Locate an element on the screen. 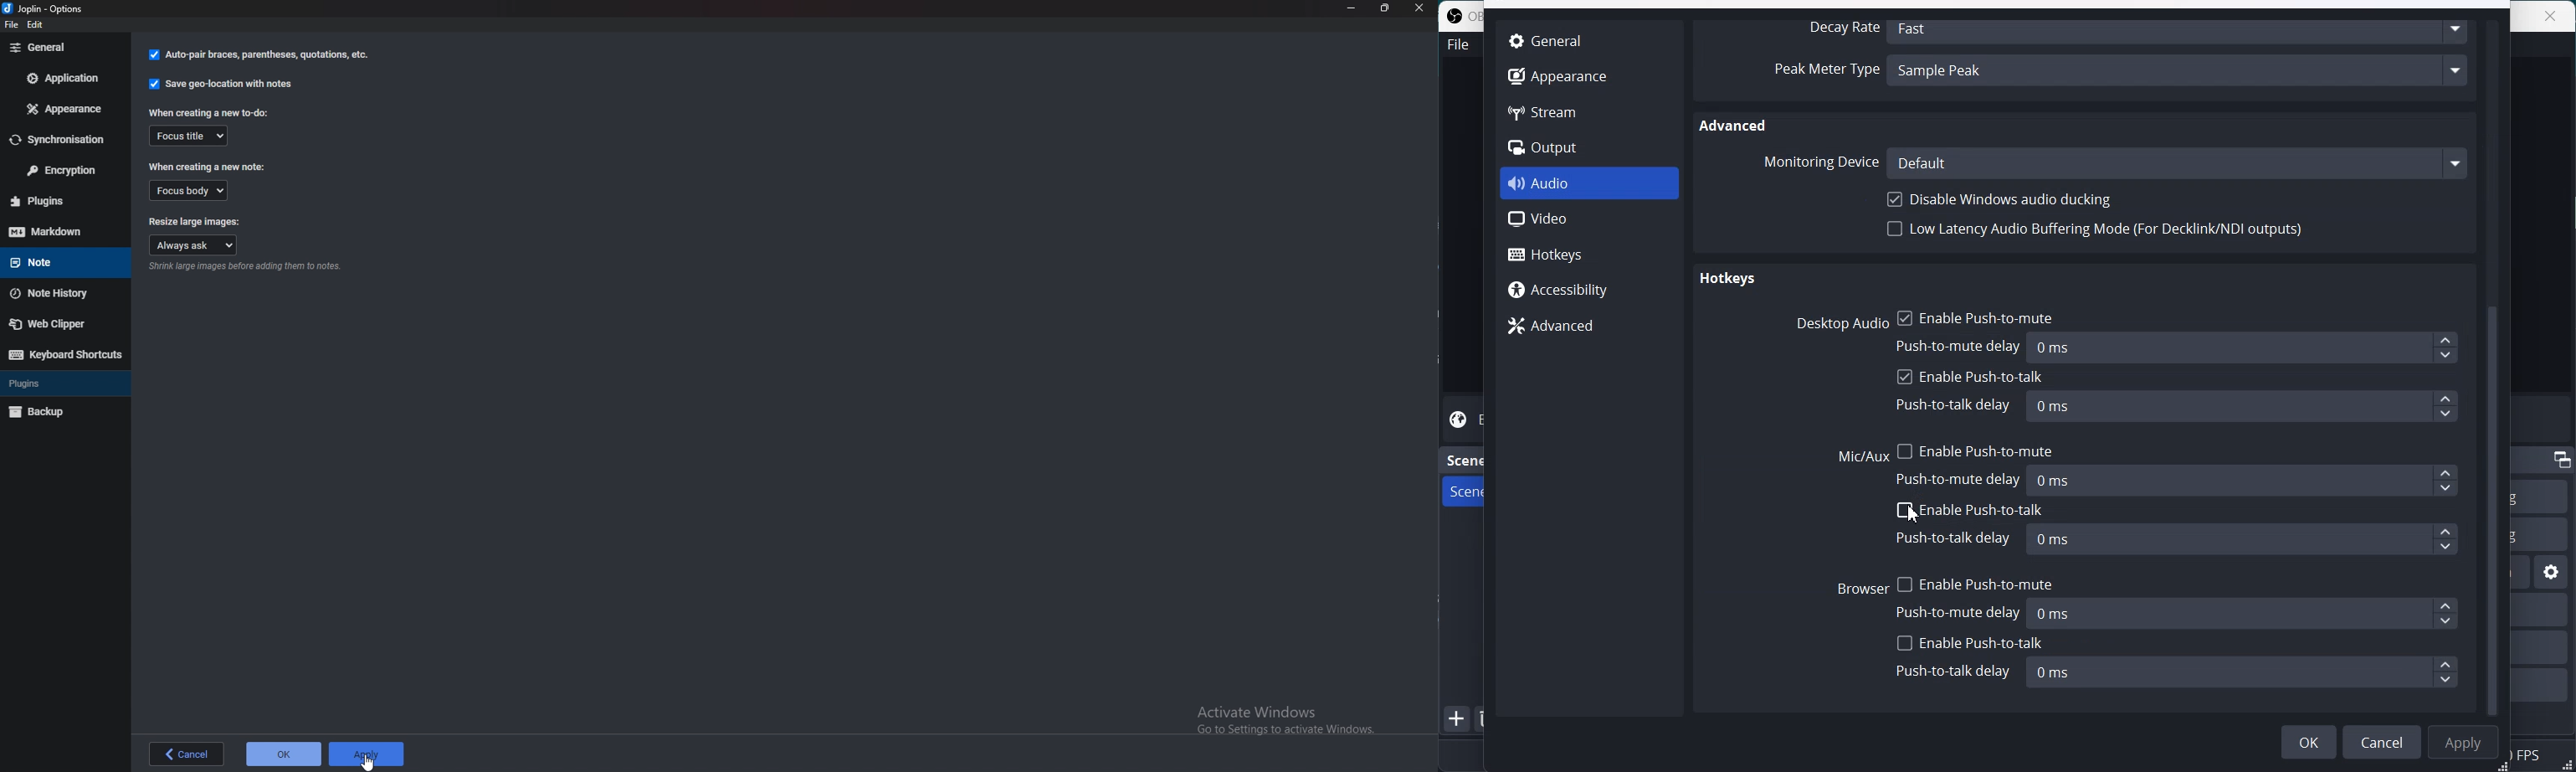 The height and width of the screenshot is (784, 2576). Mark down is located at coordinates (58, 232).